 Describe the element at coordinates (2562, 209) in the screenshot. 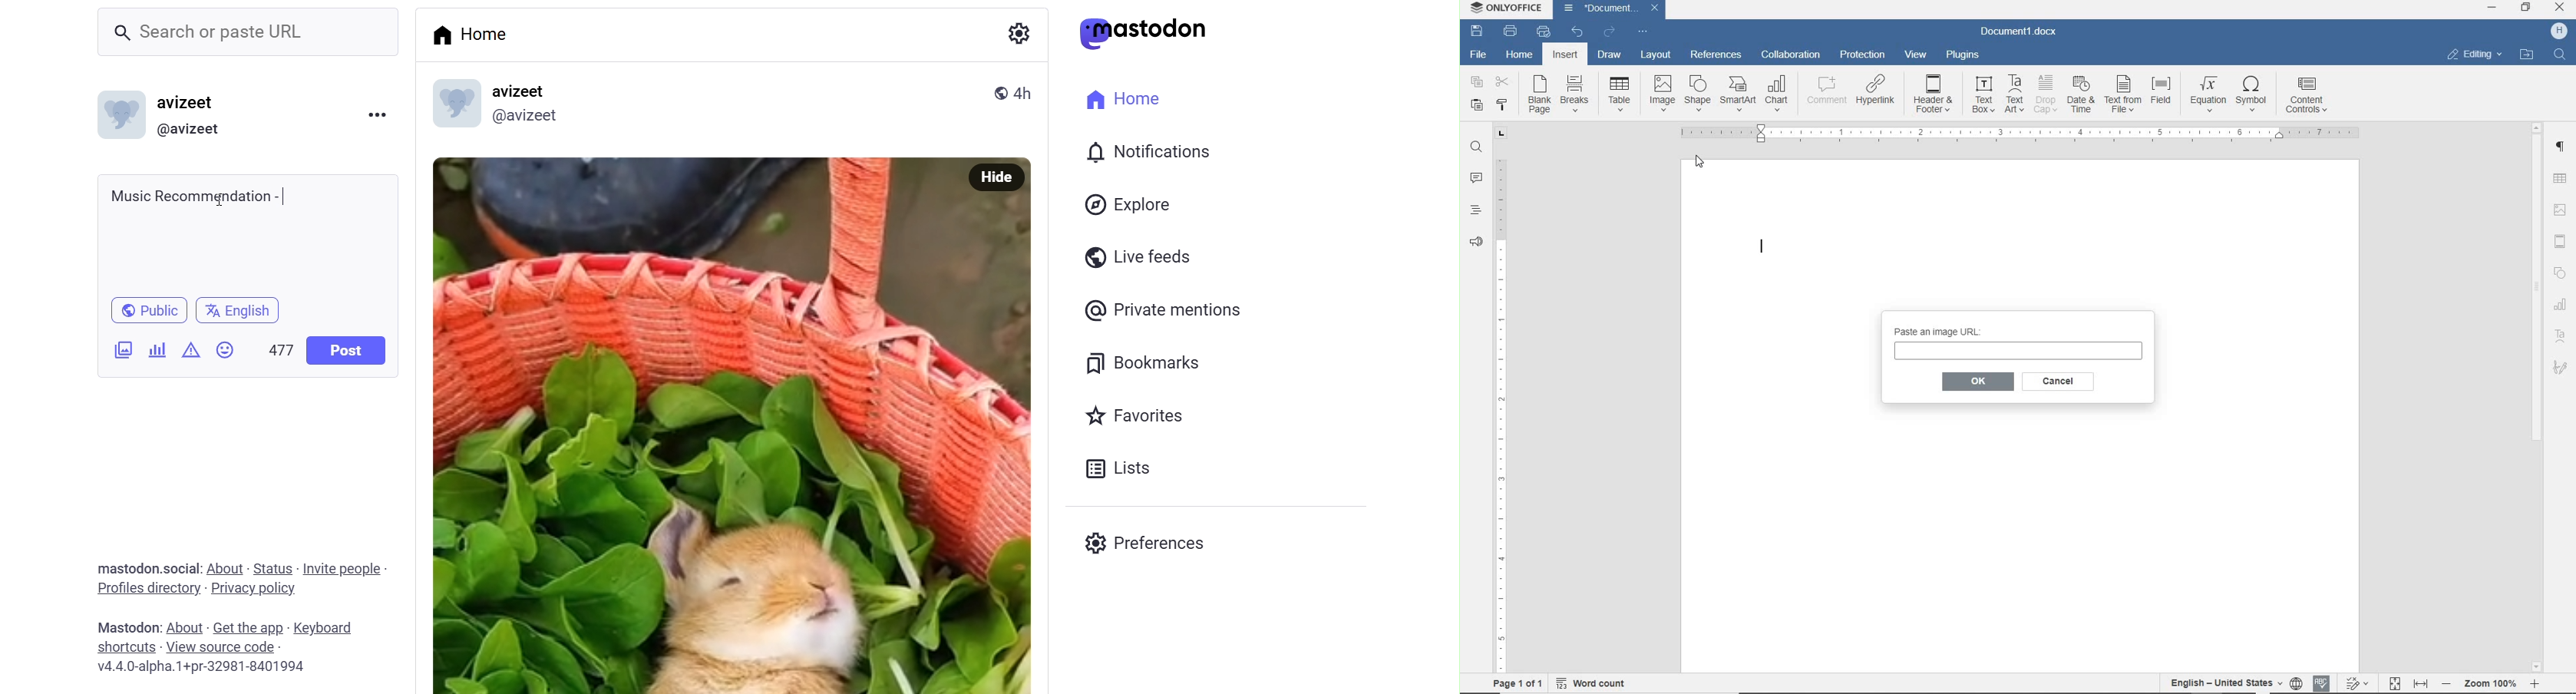

I see `image` at that location.